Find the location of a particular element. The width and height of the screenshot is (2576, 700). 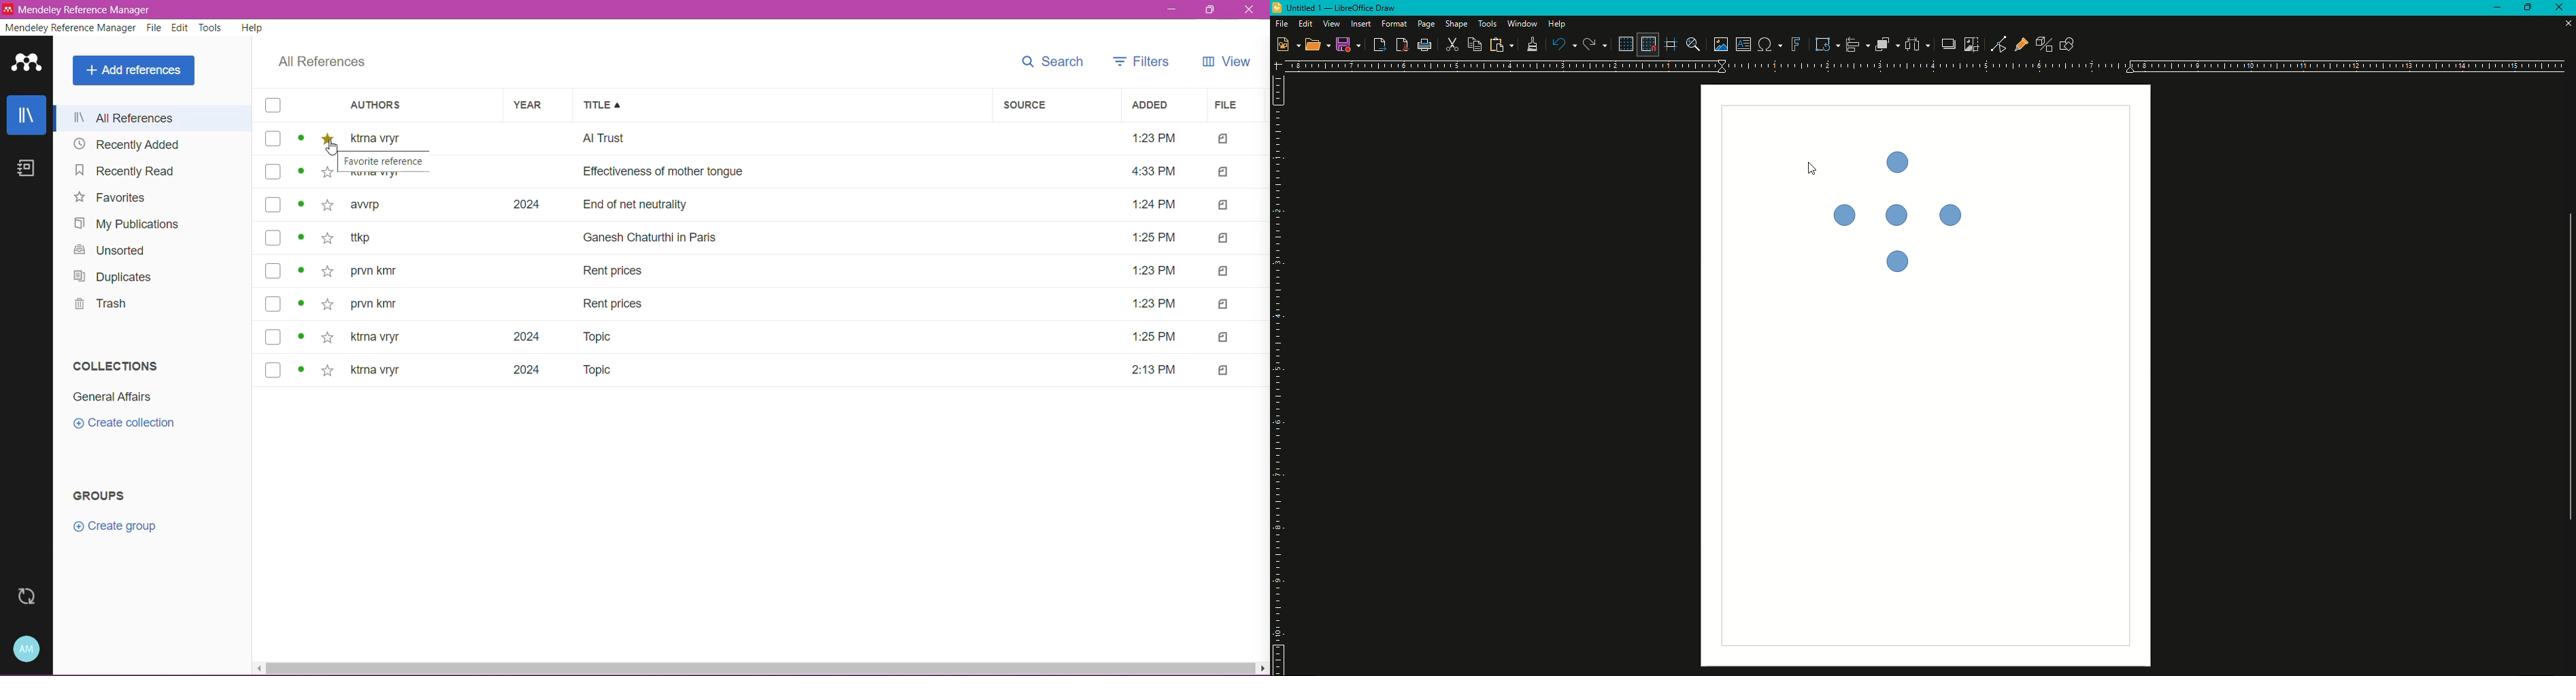

Select three is located at coordinates (1917, 44).